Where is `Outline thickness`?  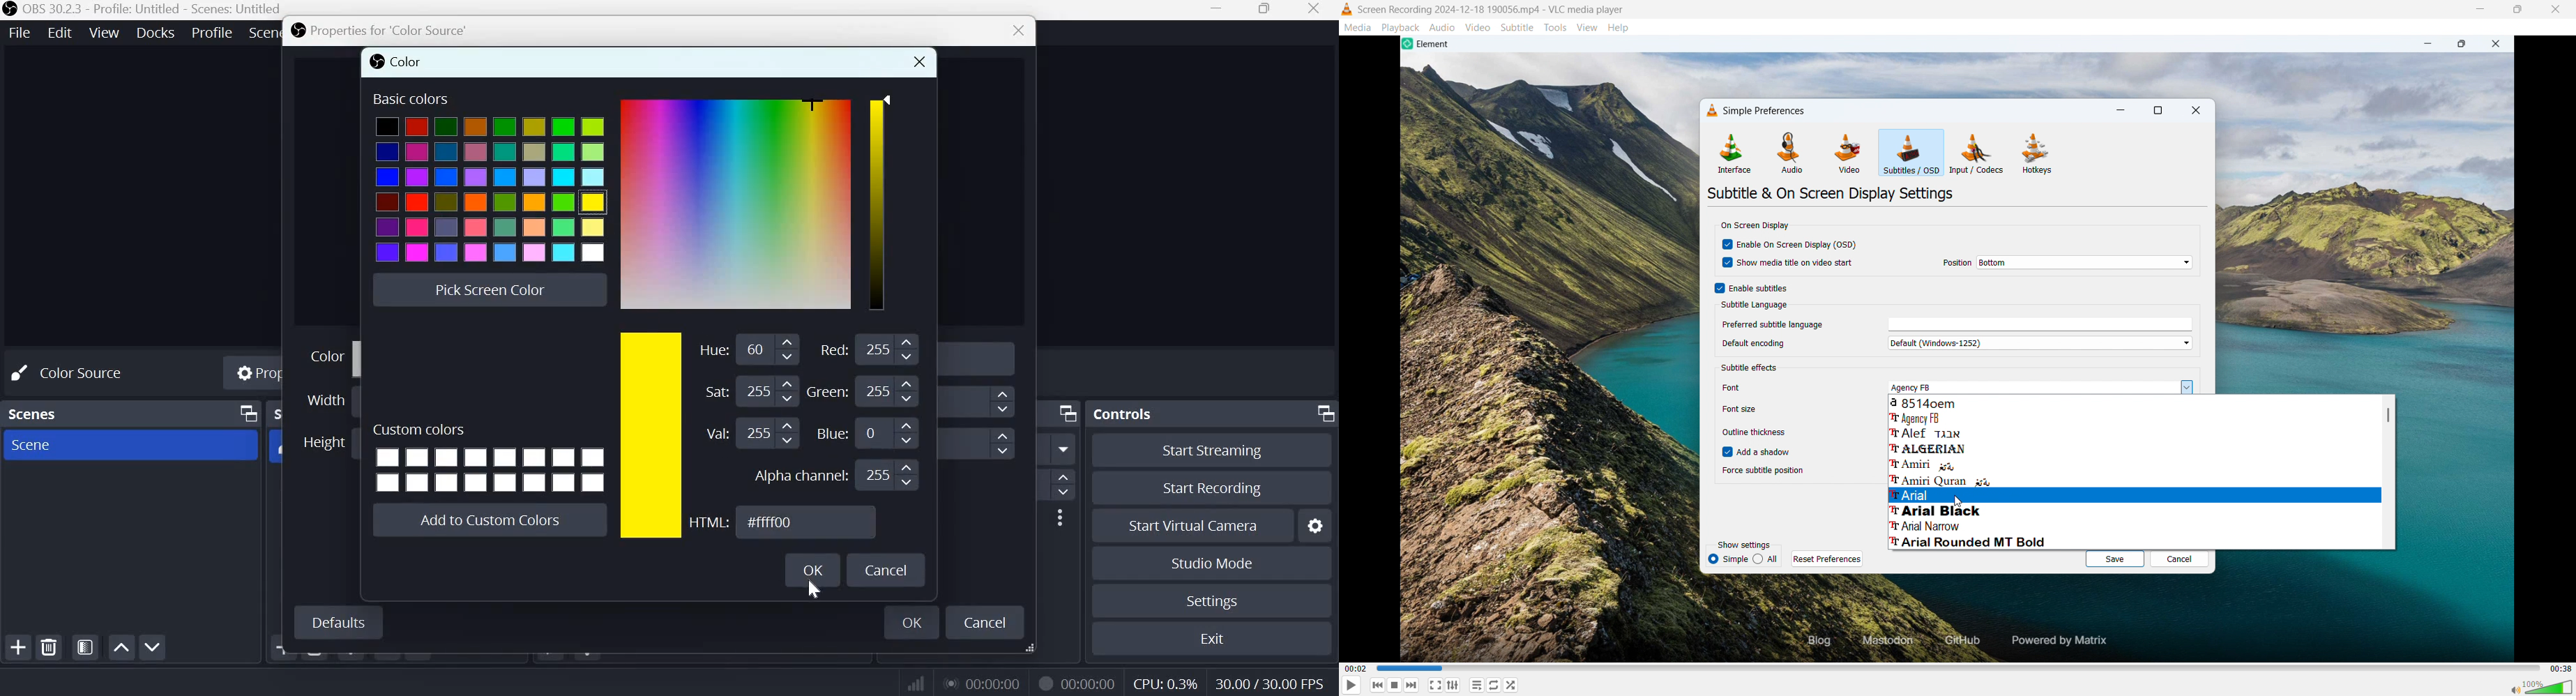
Outline thickness is located at coordinates (1753, 433).